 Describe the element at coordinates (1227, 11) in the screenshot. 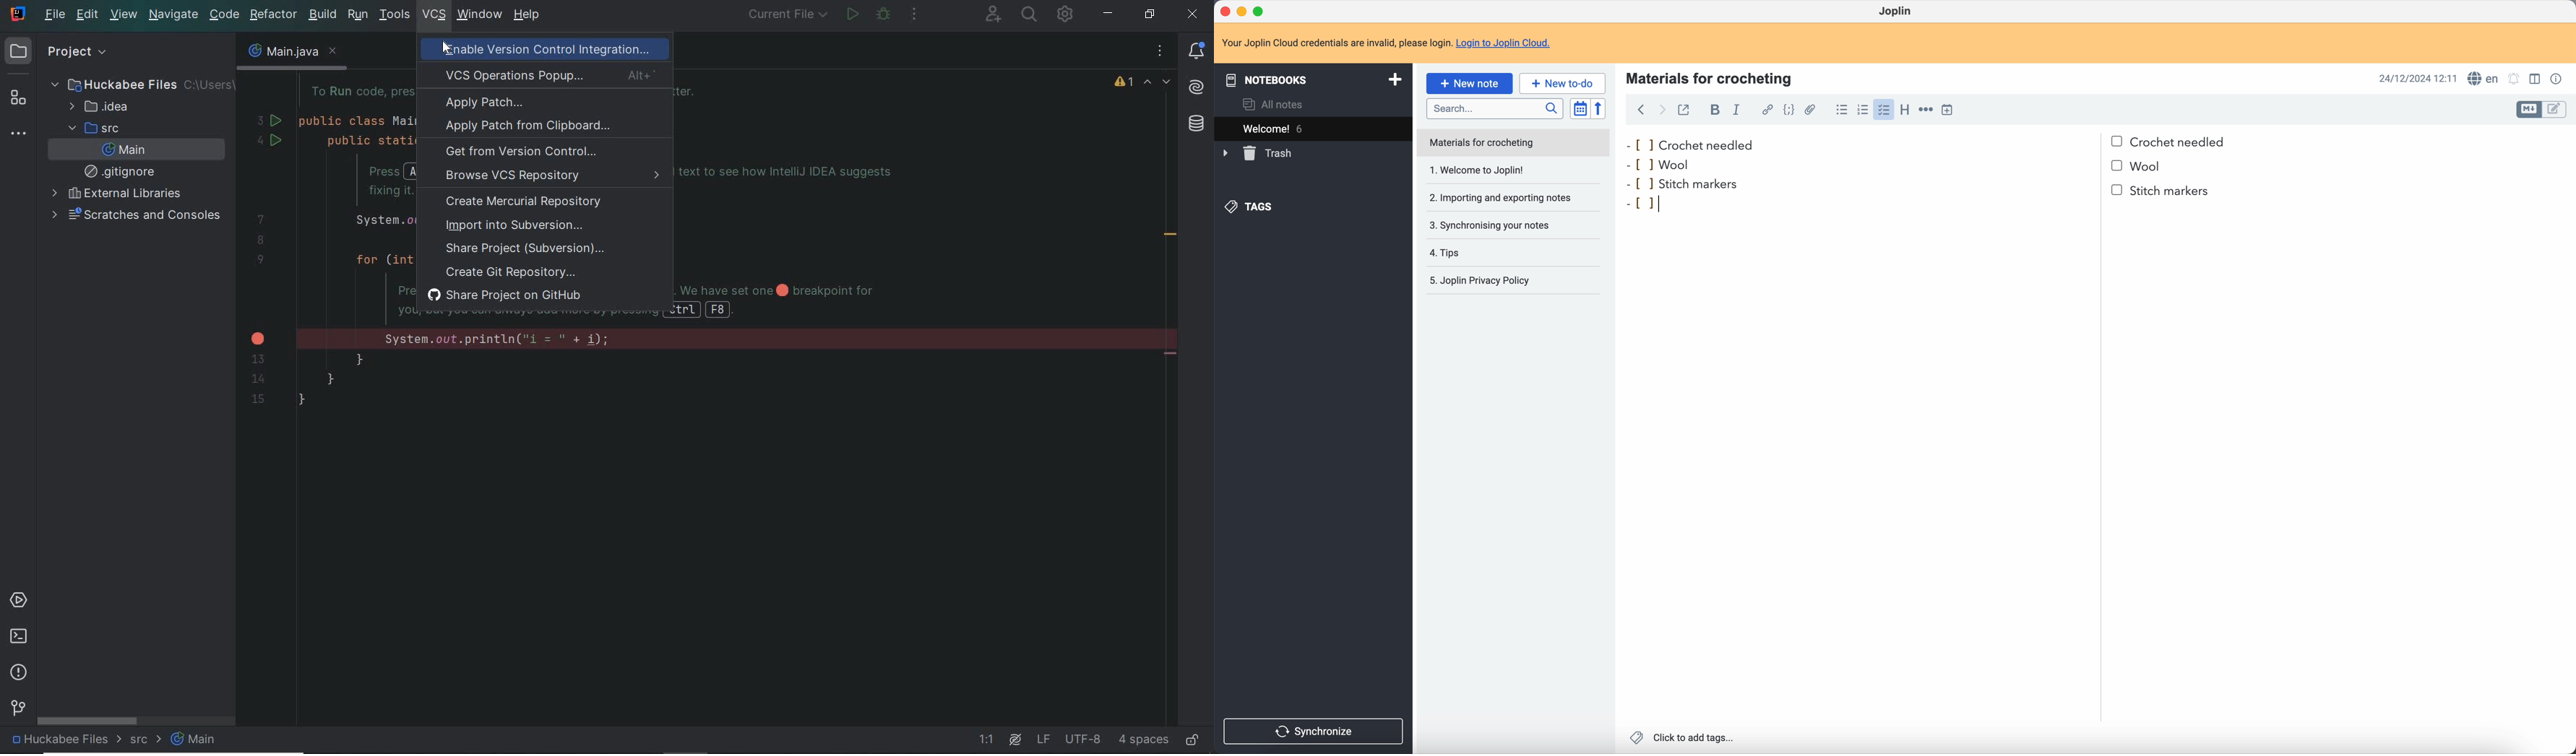

I see `close` at that location.